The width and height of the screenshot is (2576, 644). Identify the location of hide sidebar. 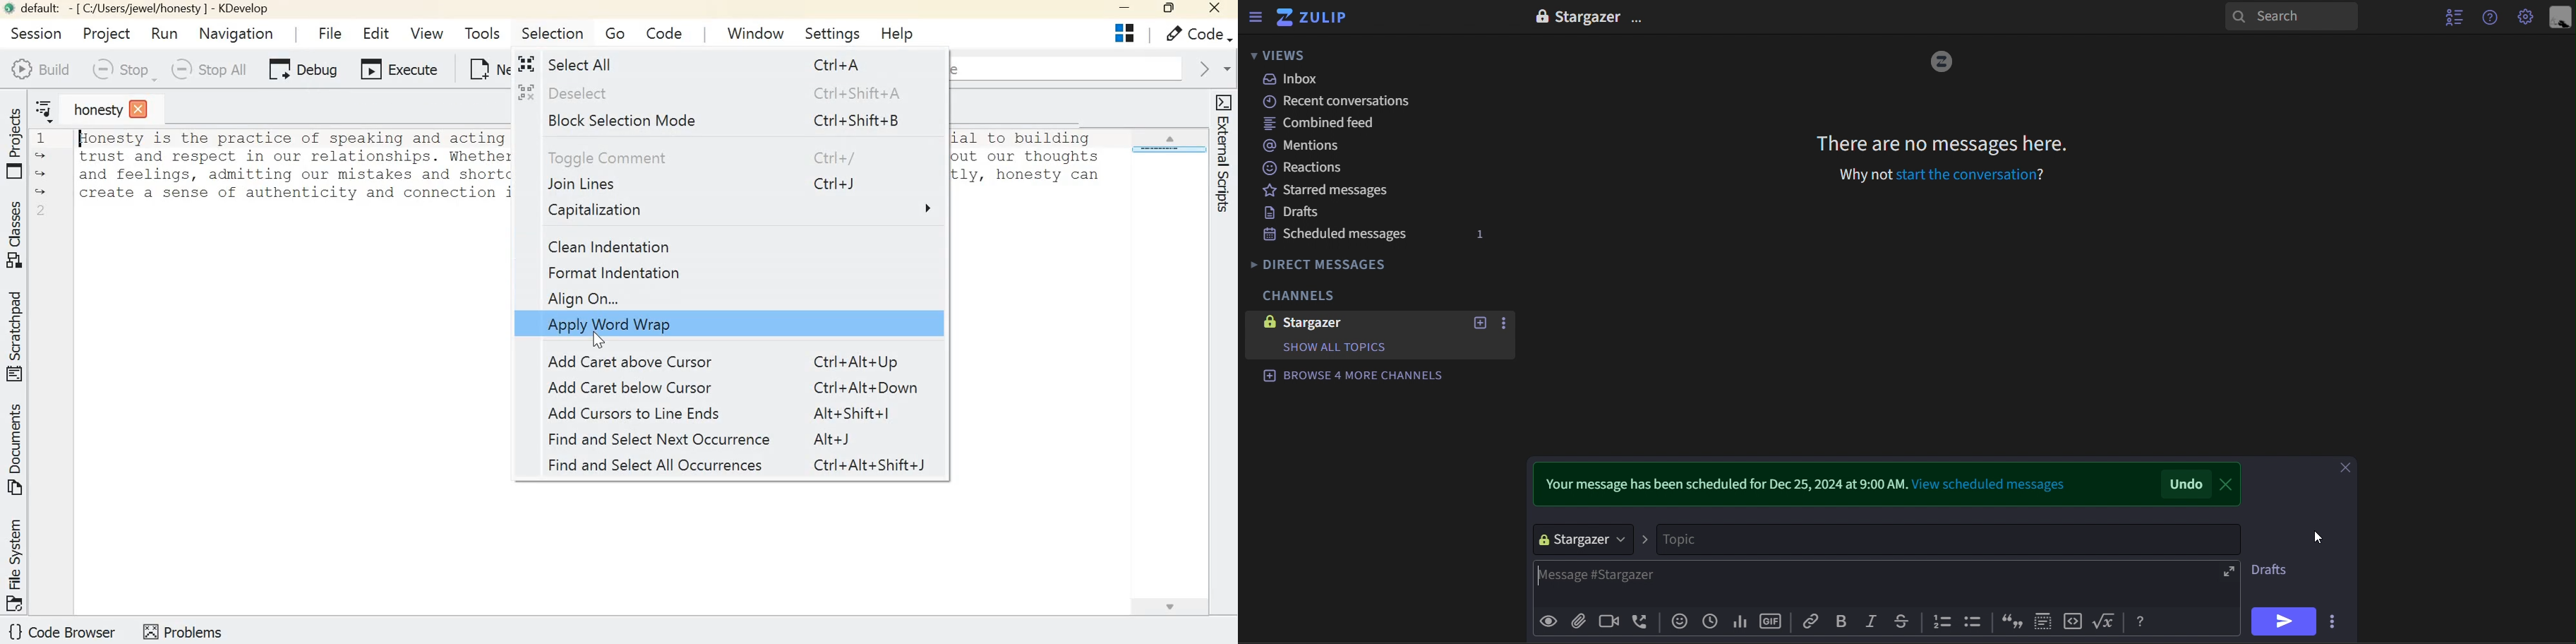
(1256, 18).